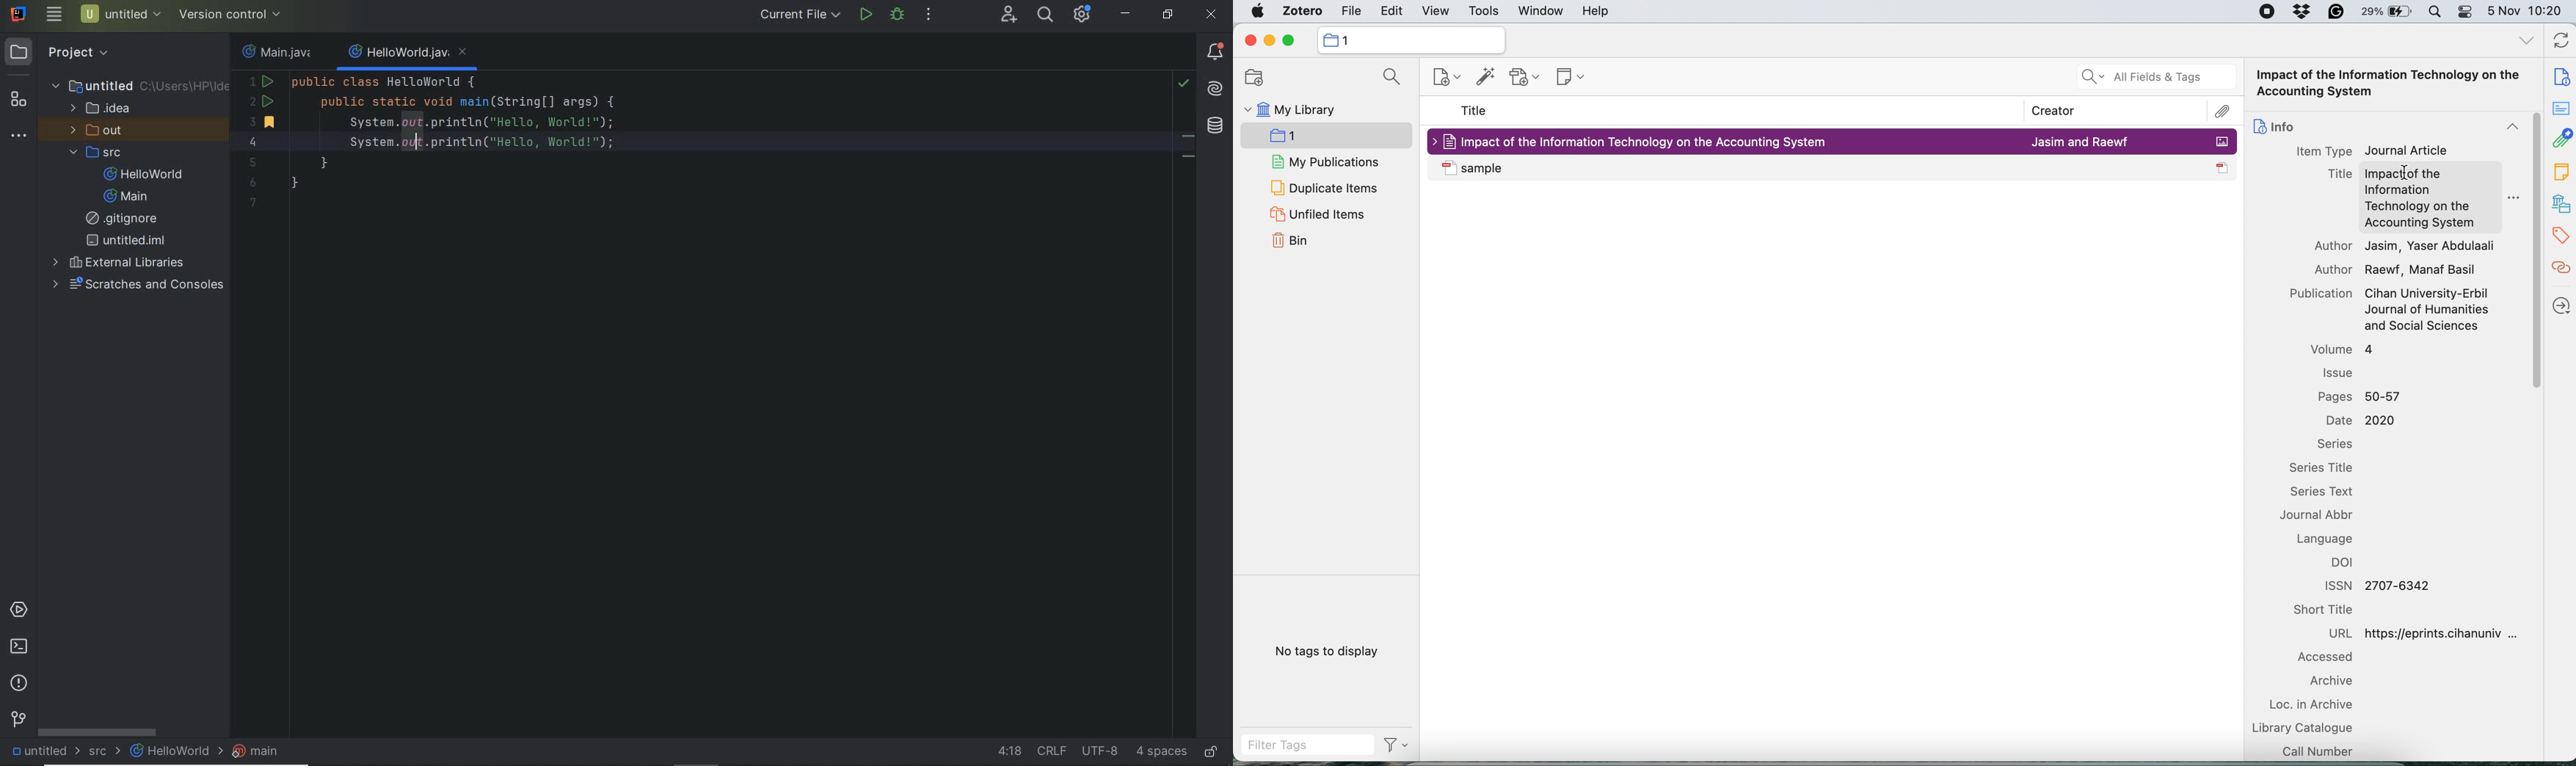 The image size is (2576, 784). Describe the element at coordinates (2429, 310) in the screenshot. I see `Cihan University-Erbil Journal of Humanities and Social Sciences` at that location.